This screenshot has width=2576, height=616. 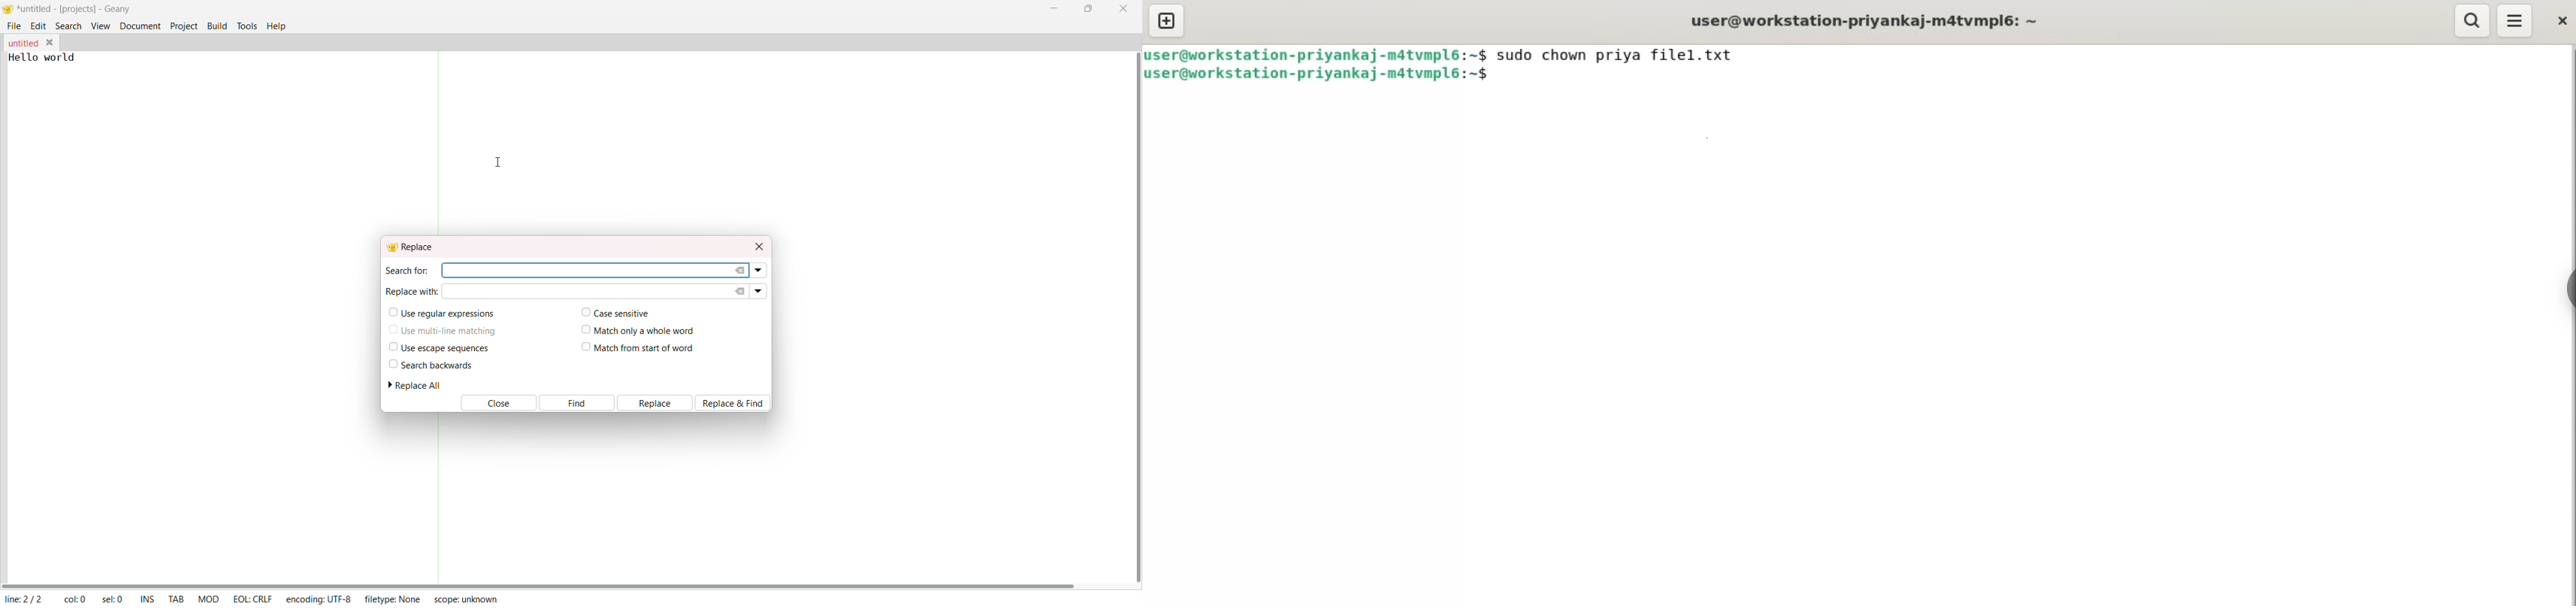 I want to click on Hello world, so click(x=43, y=57).